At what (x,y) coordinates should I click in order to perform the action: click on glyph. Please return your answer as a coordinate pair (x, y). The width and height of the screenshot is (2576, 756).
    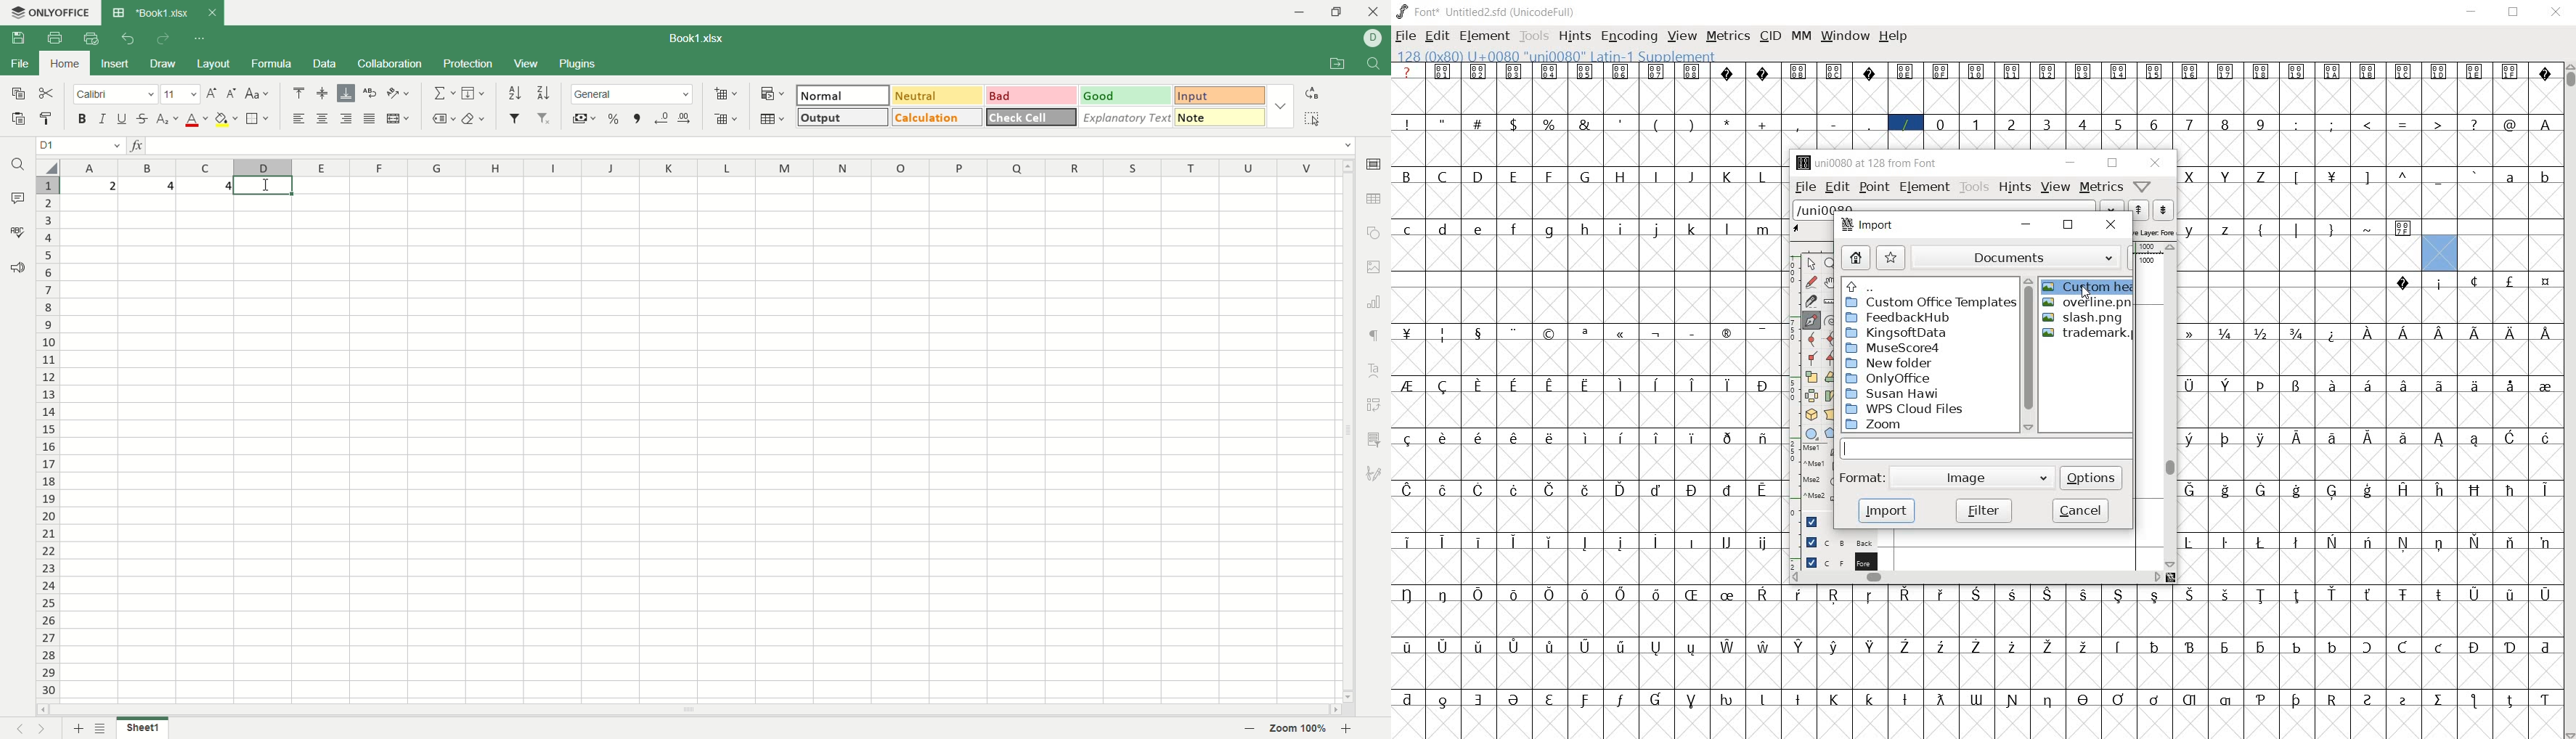
    Looking at the image, I should click on (1585, 386).